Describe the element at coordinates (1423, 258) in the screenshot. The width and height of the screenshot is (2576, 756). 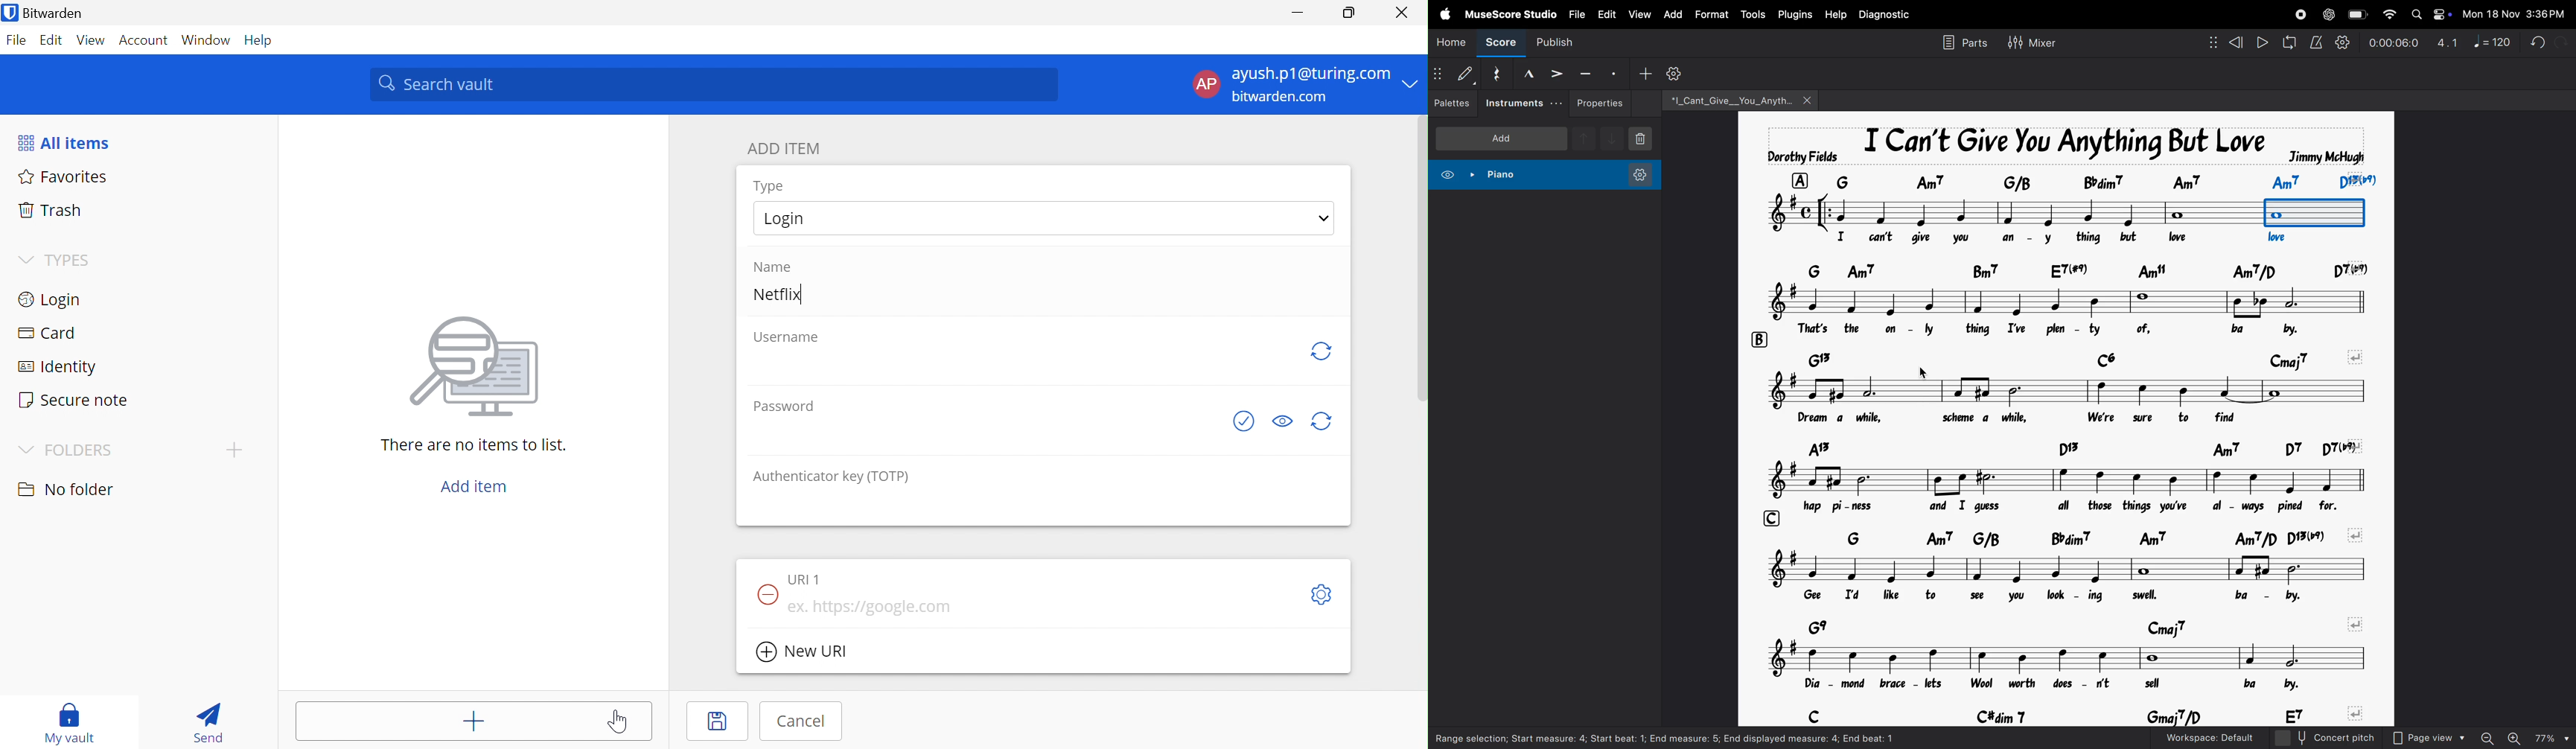
I see `scrollbar` at that location.